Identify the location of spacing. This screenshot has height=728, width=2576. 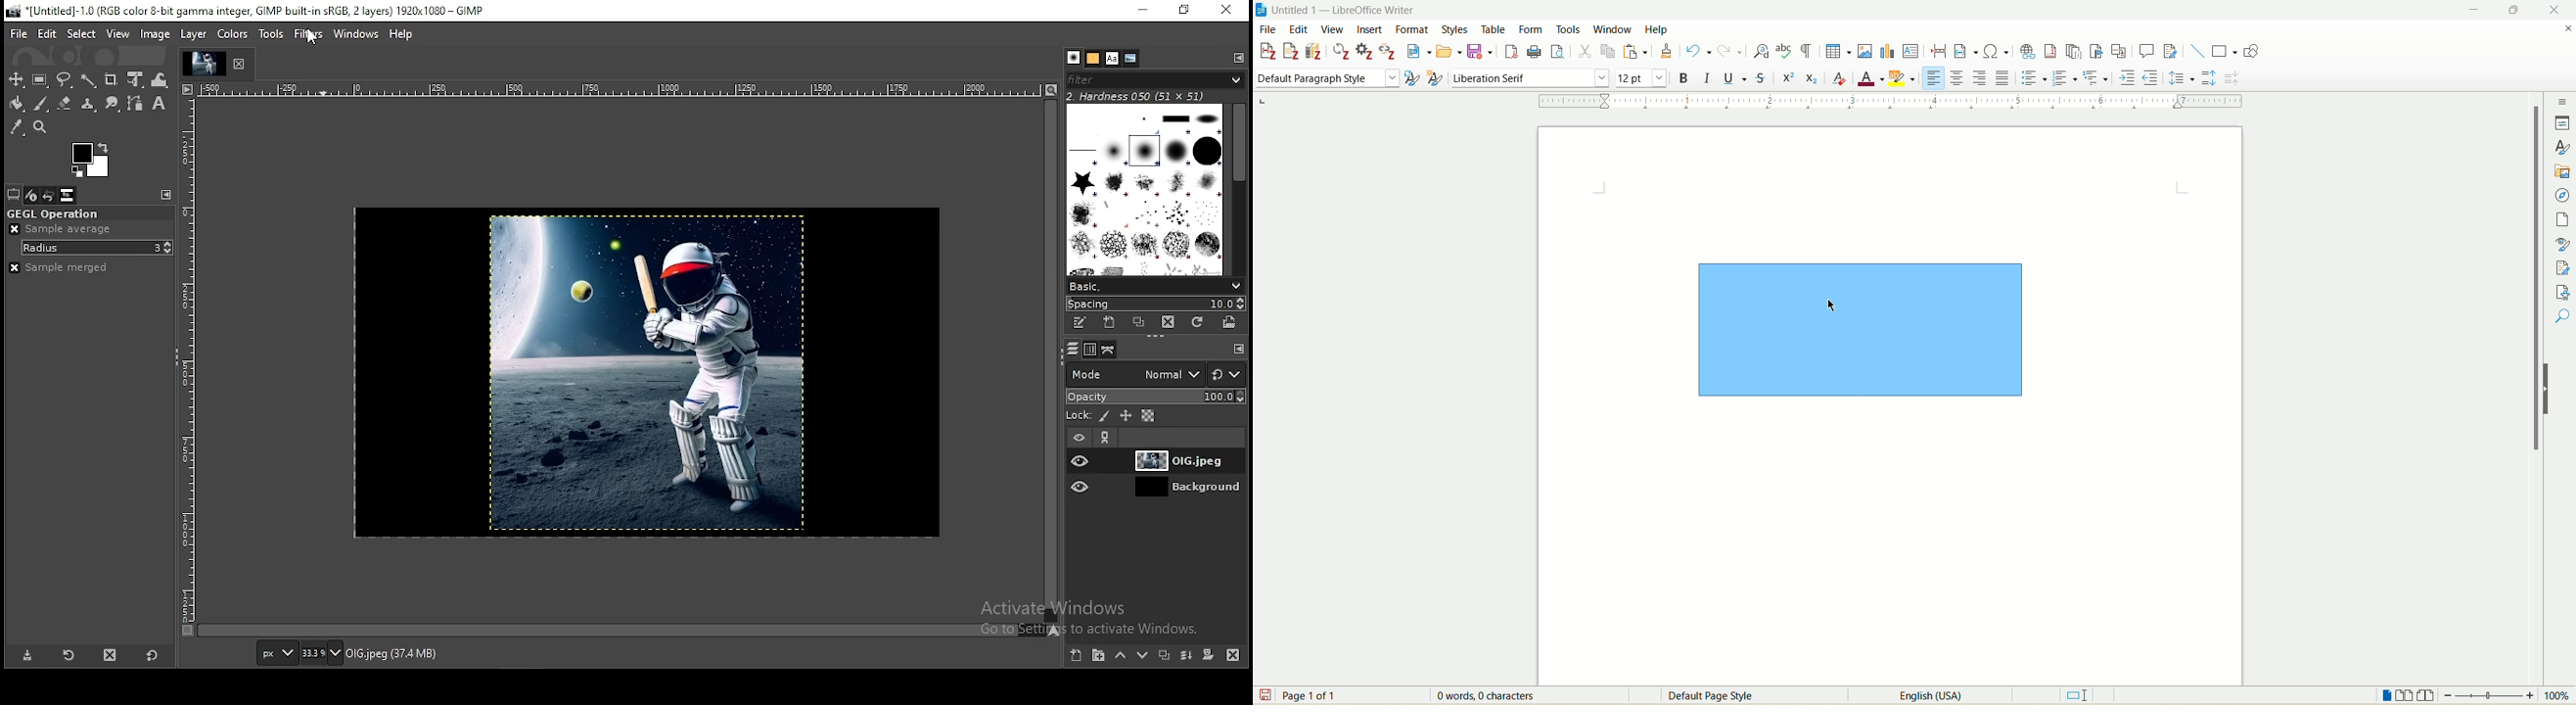
(1156, 304).